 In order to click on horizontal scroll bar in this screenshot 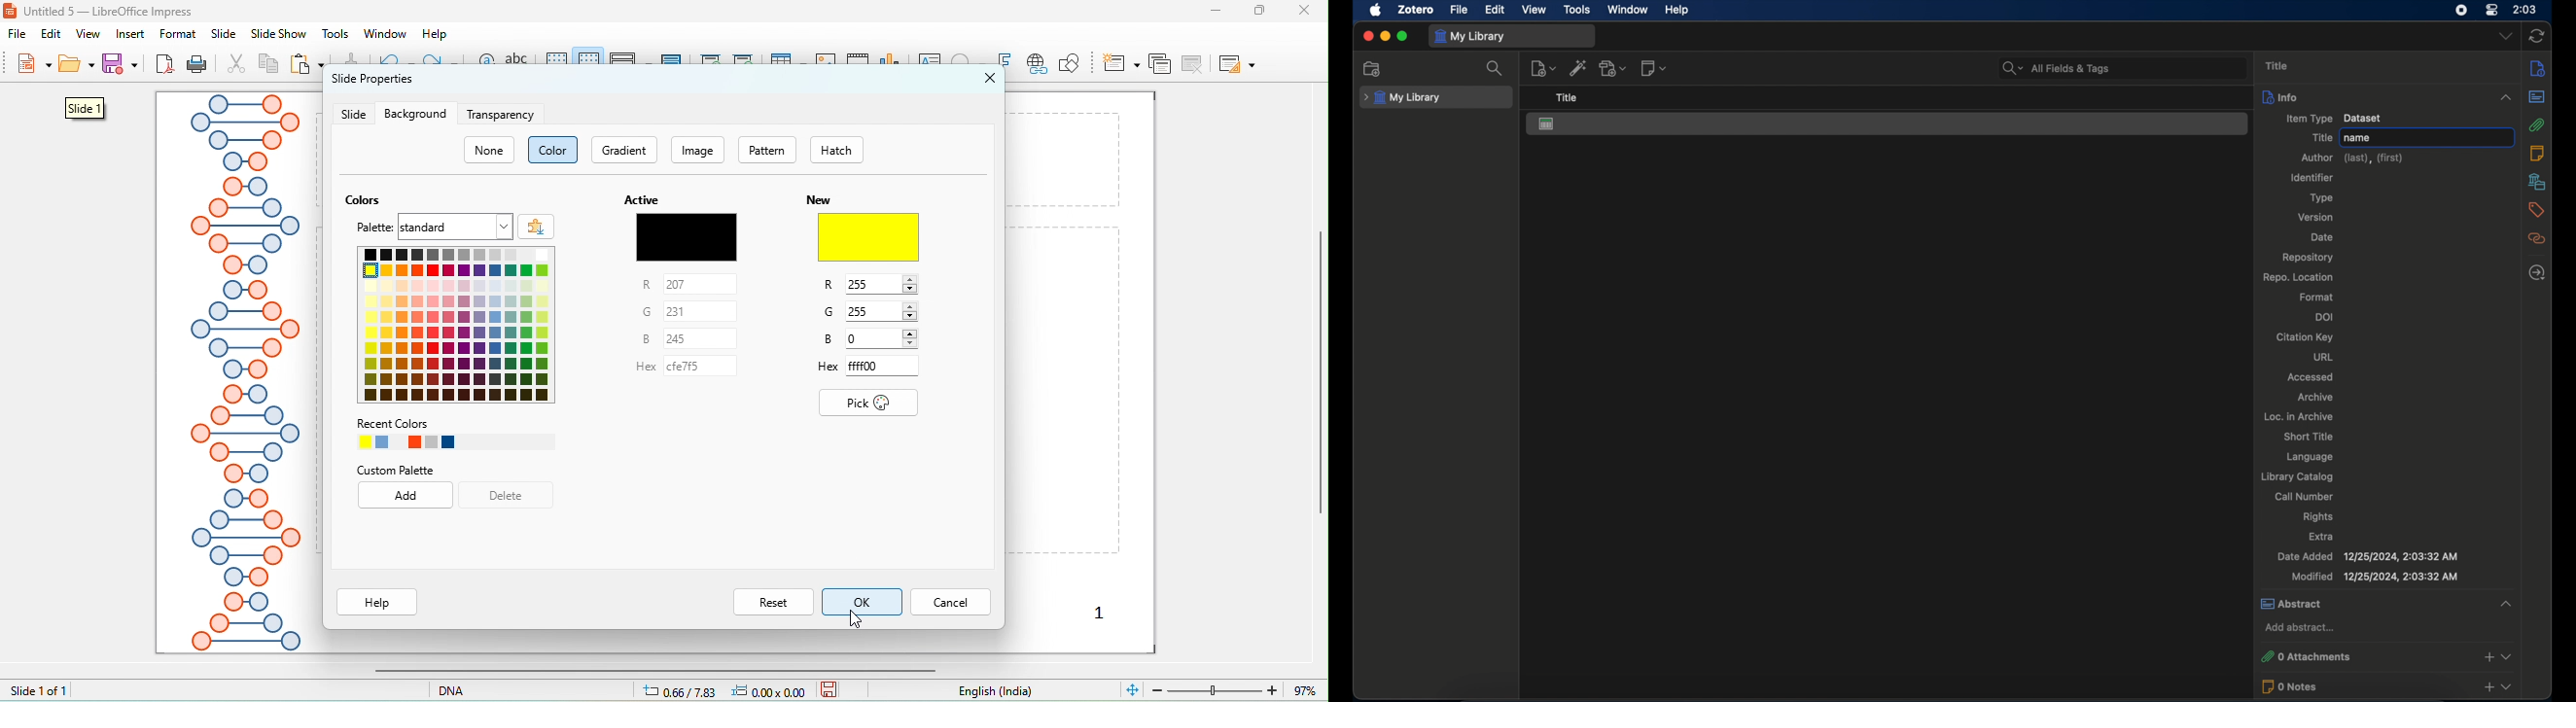, I will do `click(650, 670)`.